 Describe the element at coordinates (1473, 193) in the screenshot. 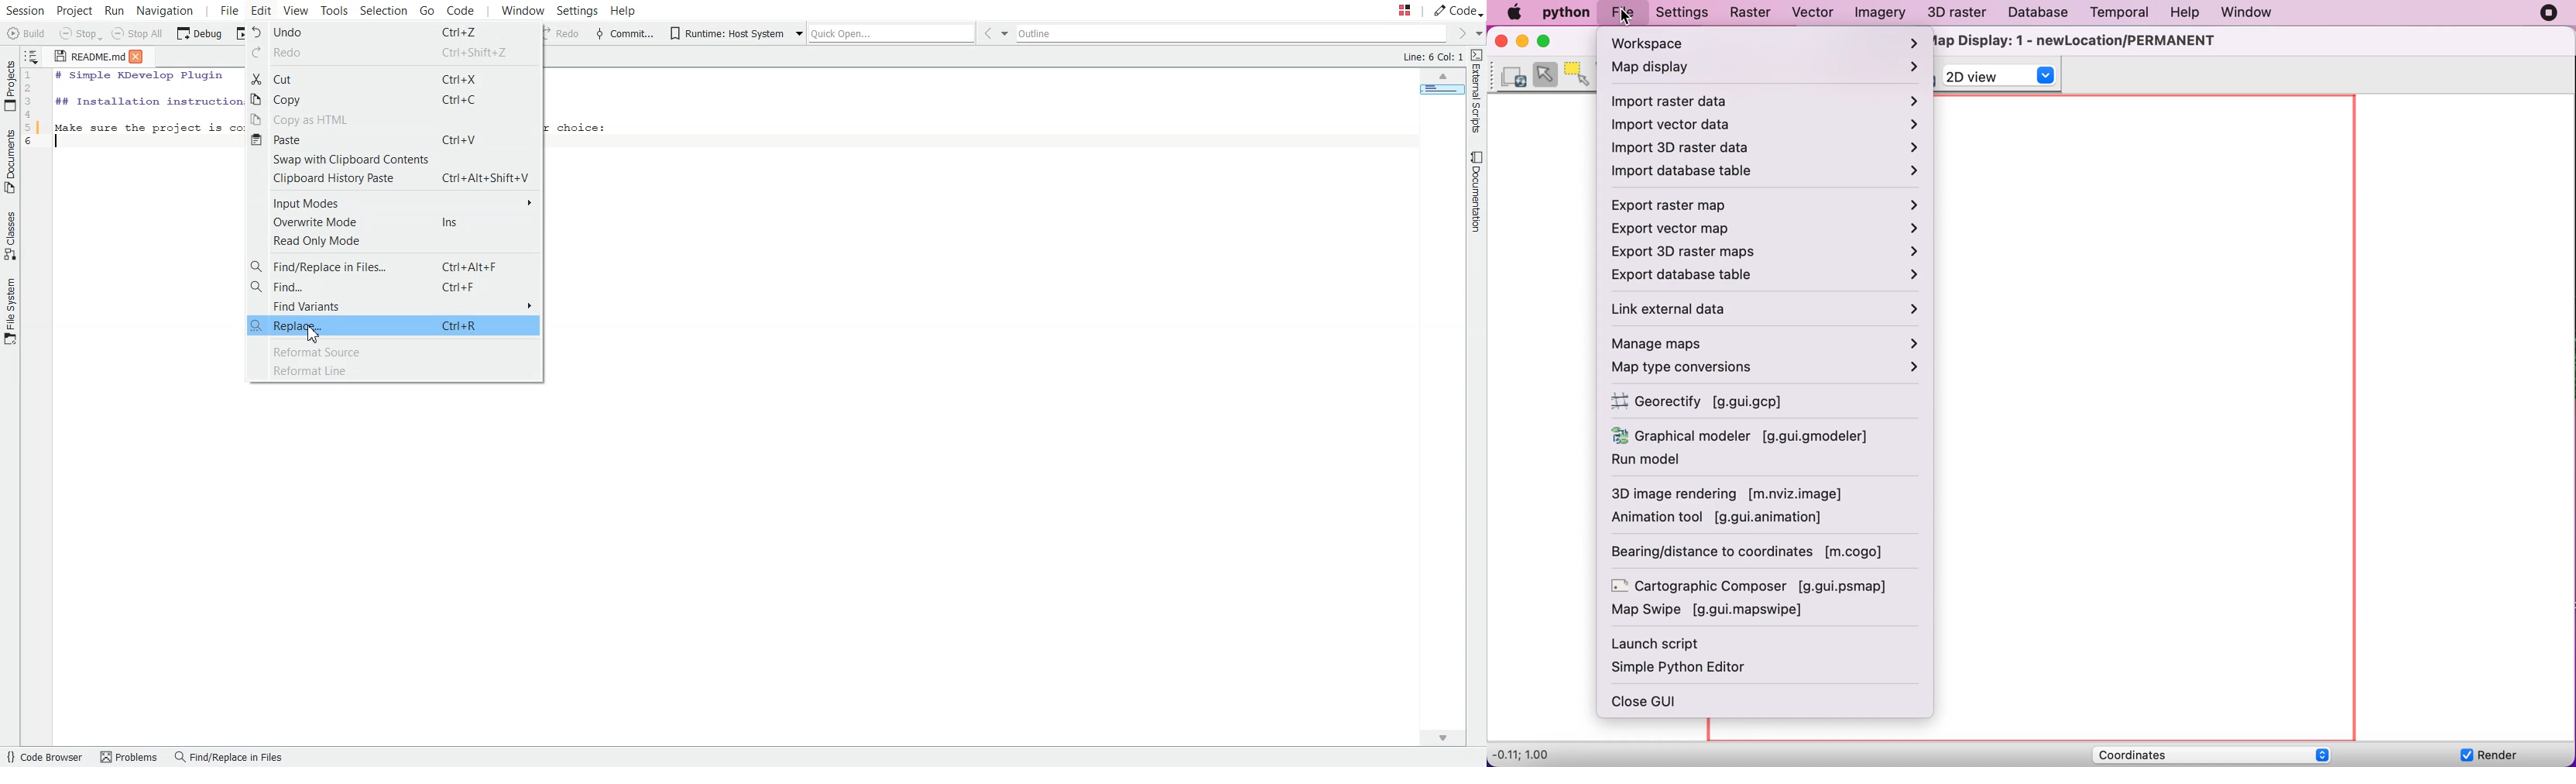

I see `Documentation` at that location.